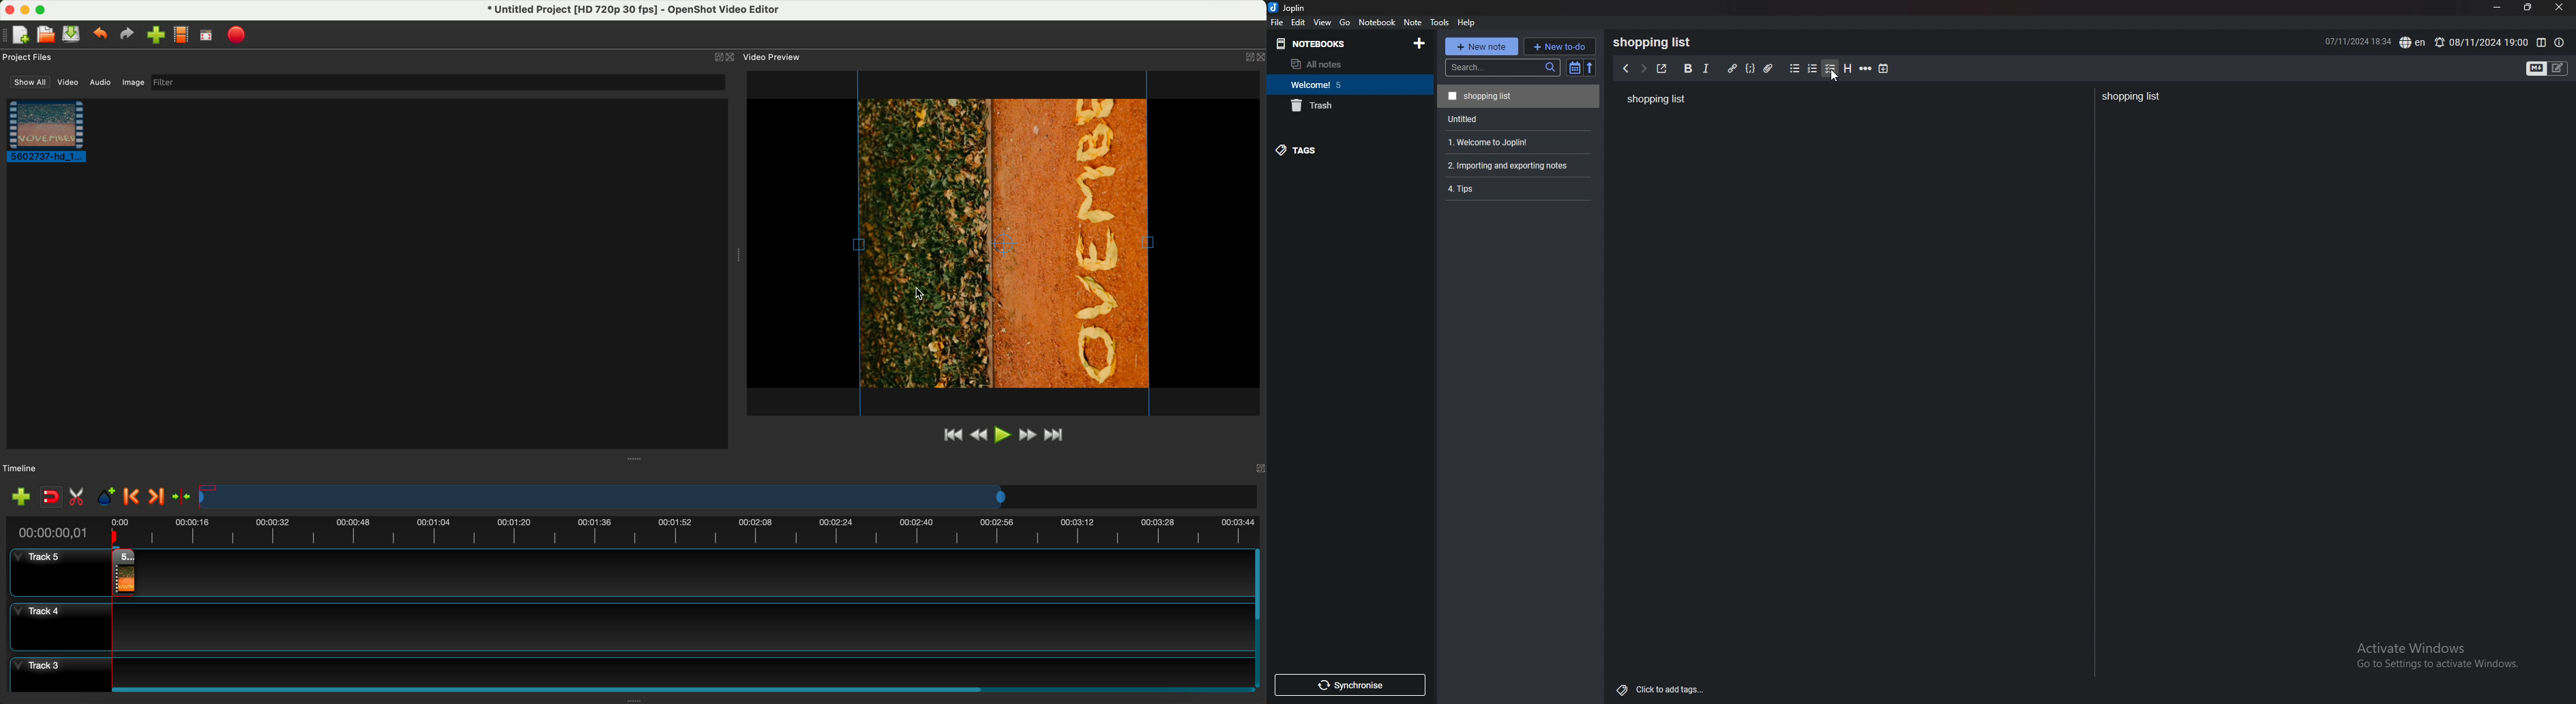  What do you see at coordinates (1655, 99) in the screenshot?
I see `Shopping list` at bounding box center [1655, 99].